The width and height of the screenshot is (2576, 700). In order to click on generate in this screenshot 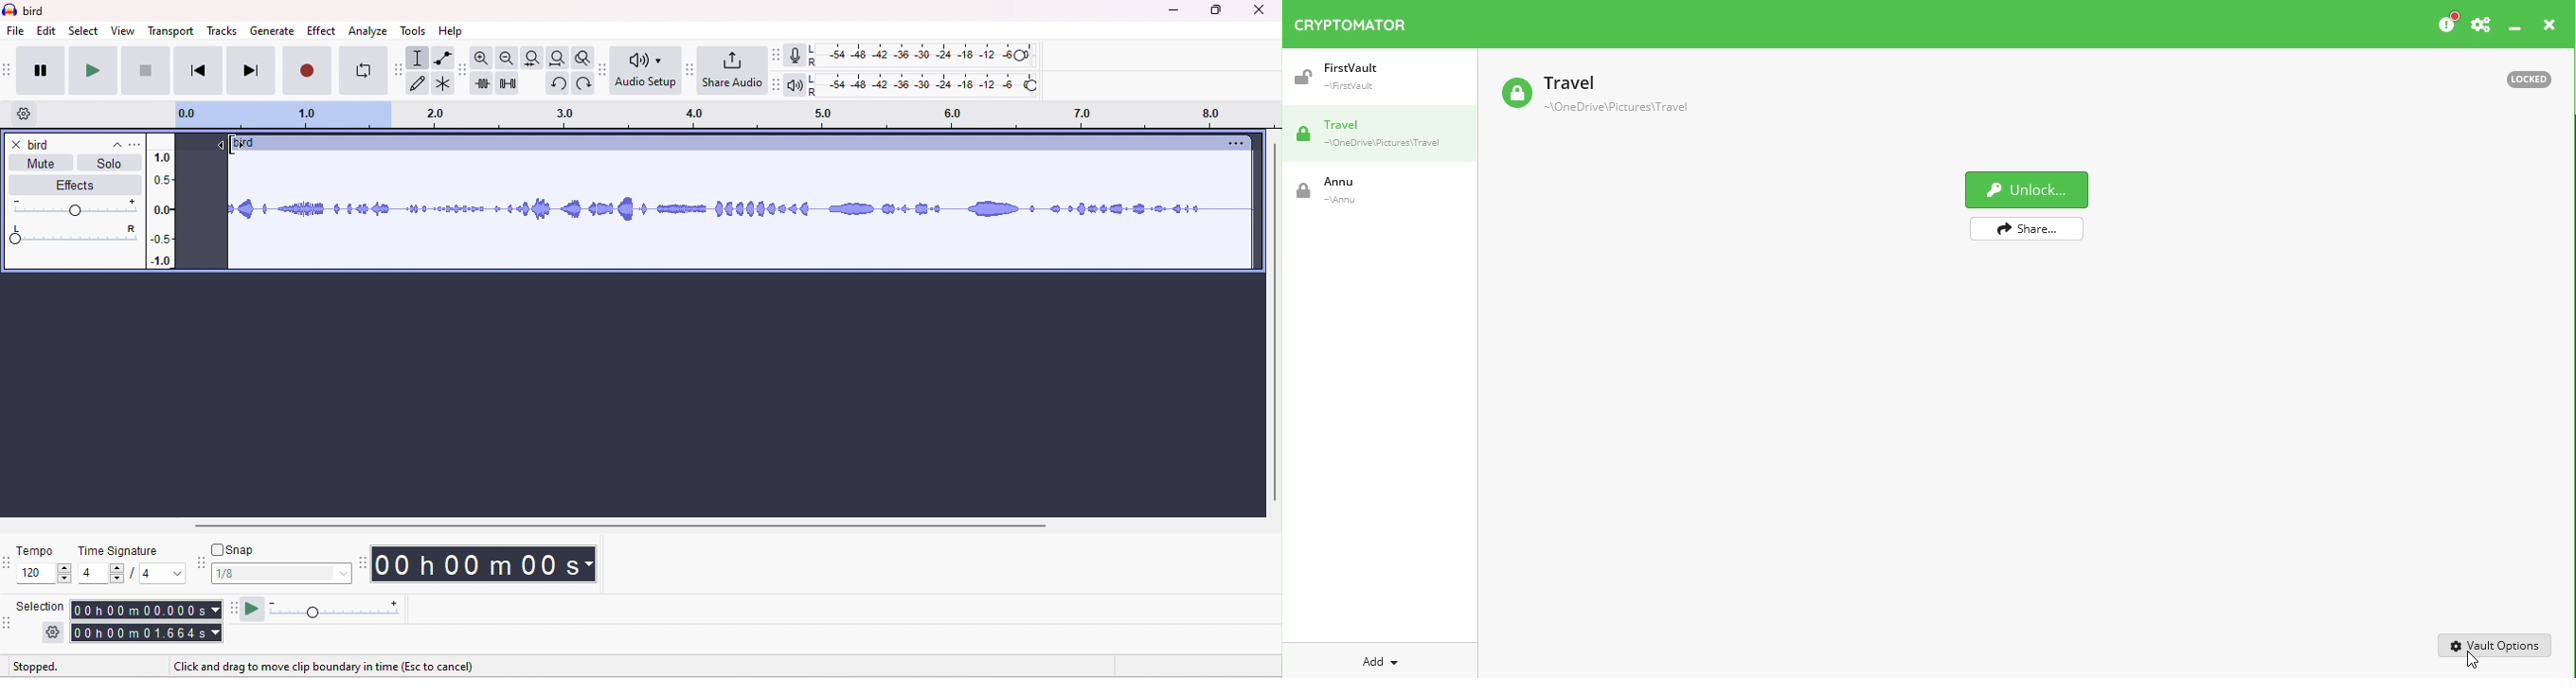, I will do `click(271, 31)`.